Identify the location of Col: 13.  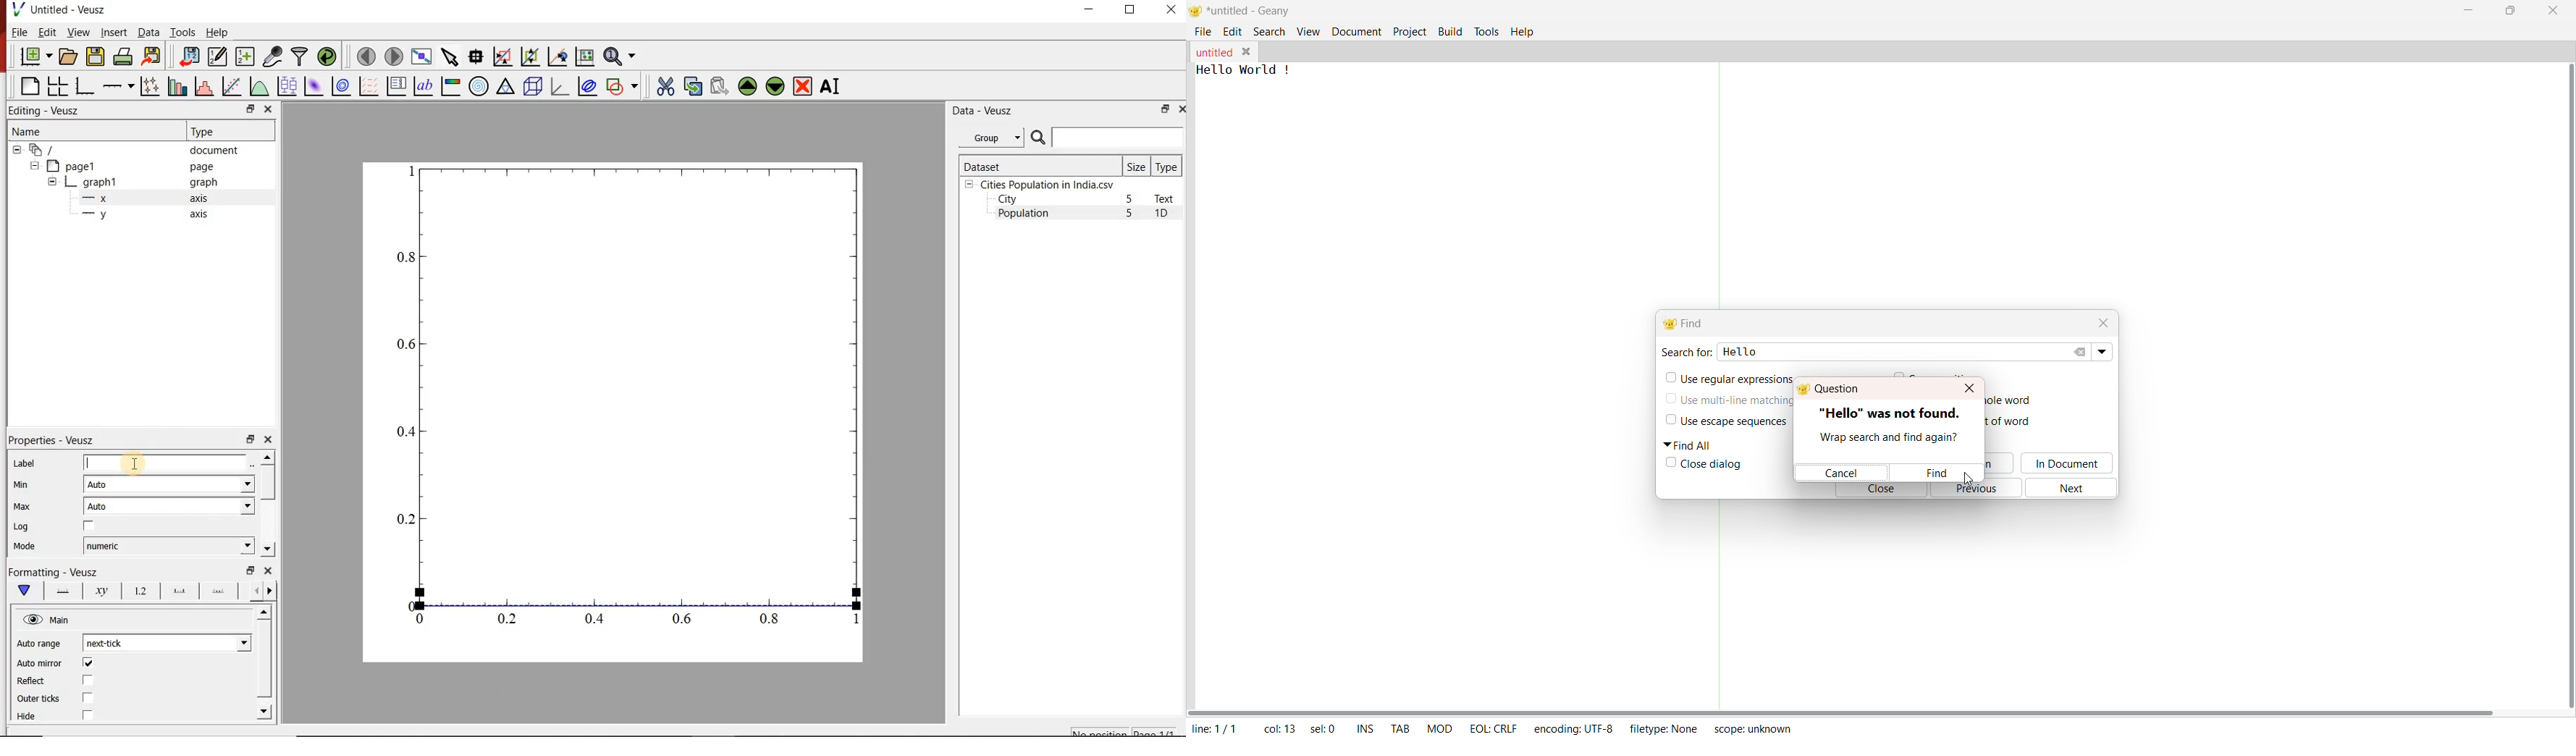
(1276, 726).